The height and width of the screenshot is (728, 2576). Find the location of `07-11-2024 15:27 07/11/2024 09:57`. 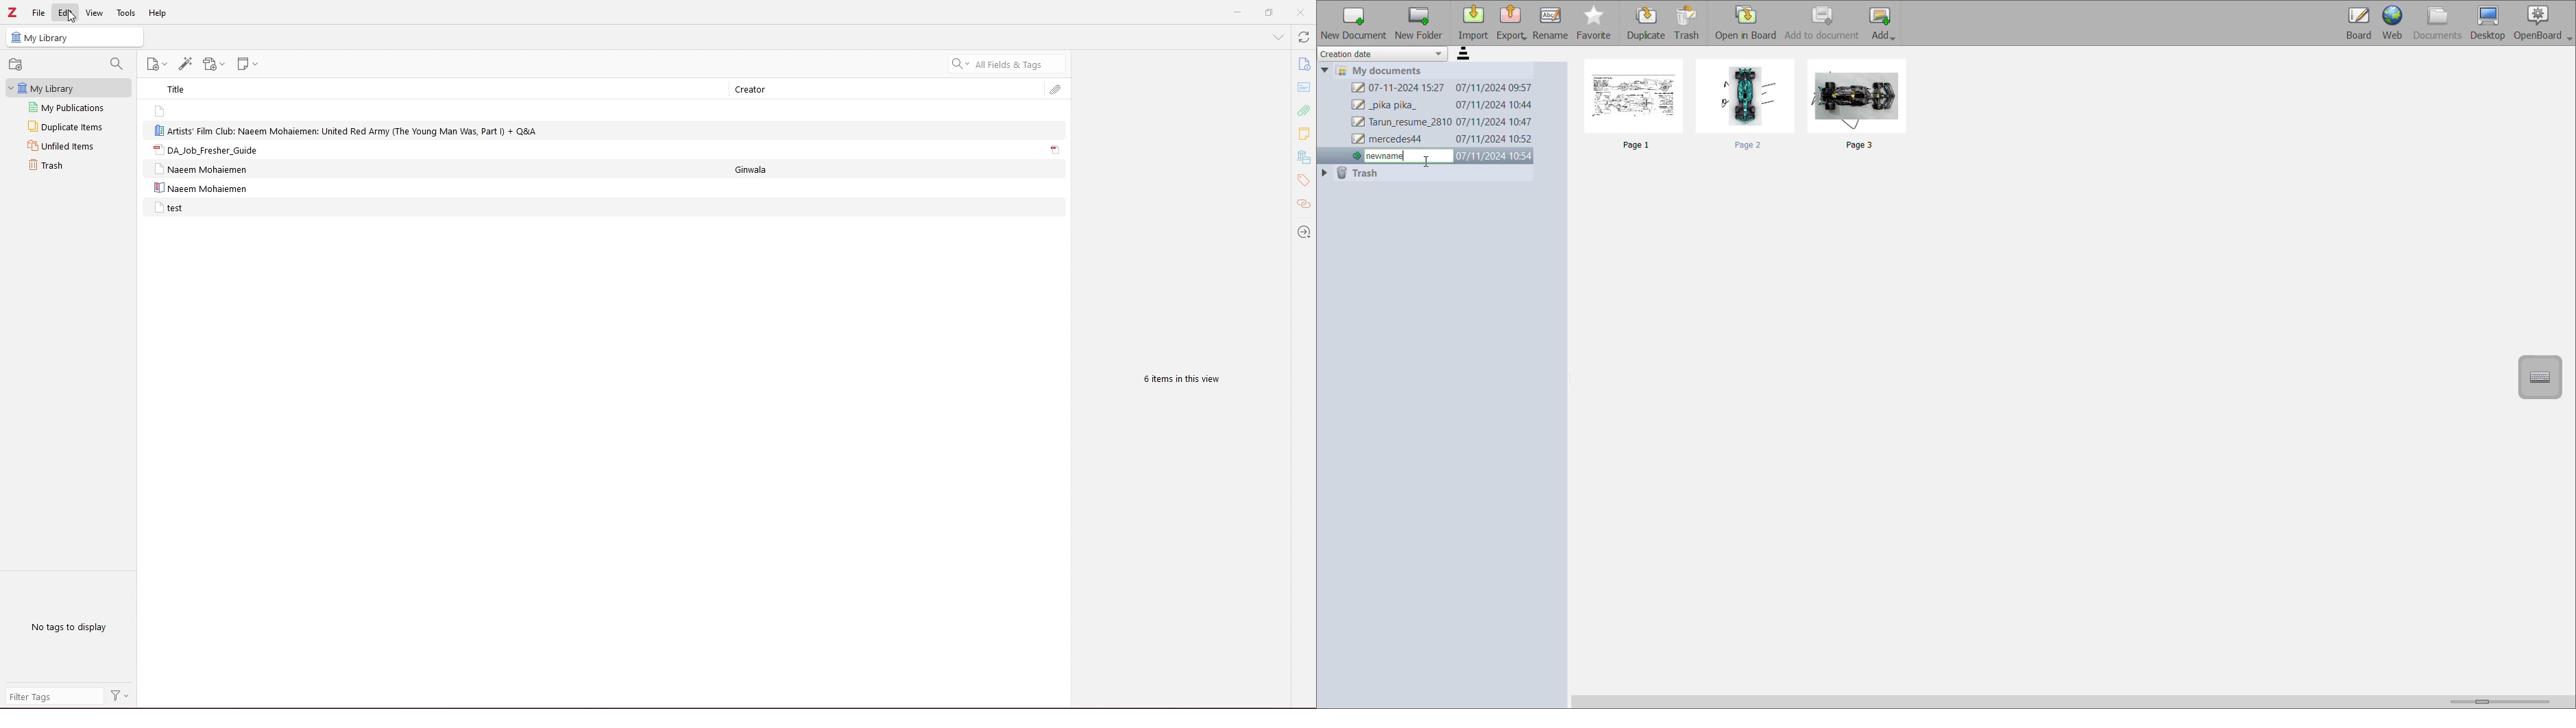

07-11-2024 15:27 07/11/2024 09:57 is located at coordinates (1442, 89).